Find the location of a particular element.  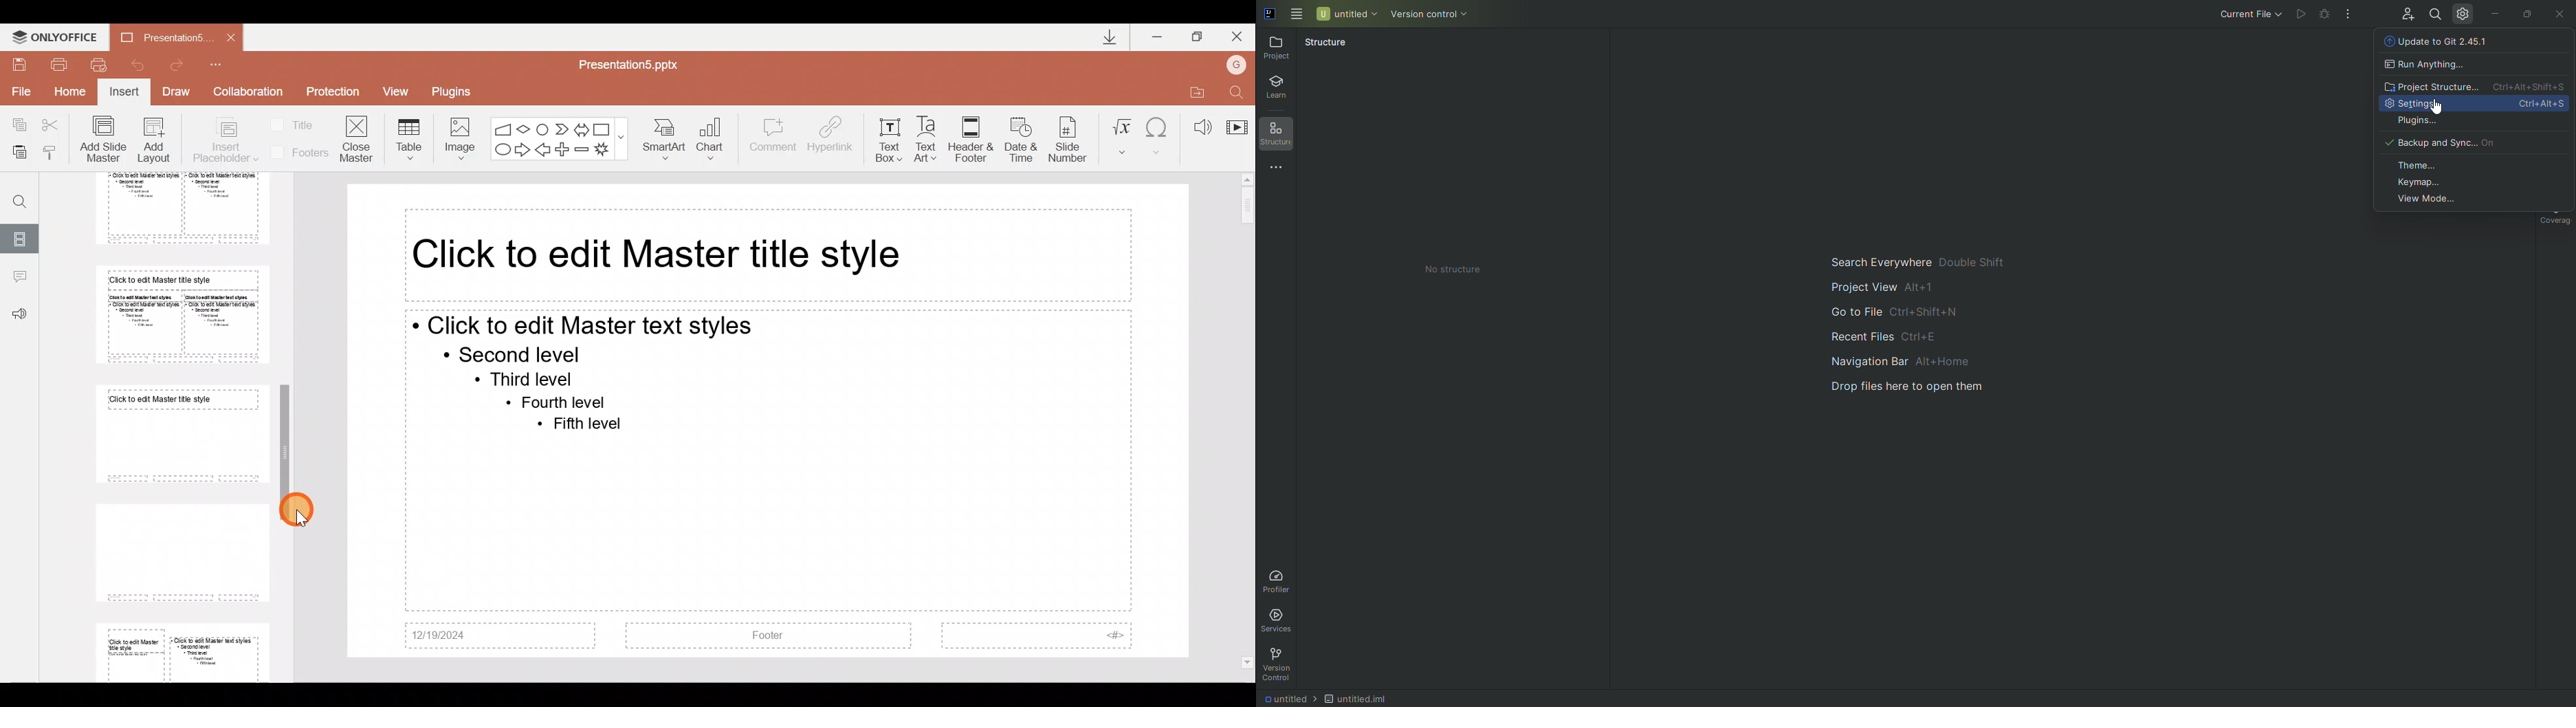

Scroll bar is located at coordinates (288, 419).